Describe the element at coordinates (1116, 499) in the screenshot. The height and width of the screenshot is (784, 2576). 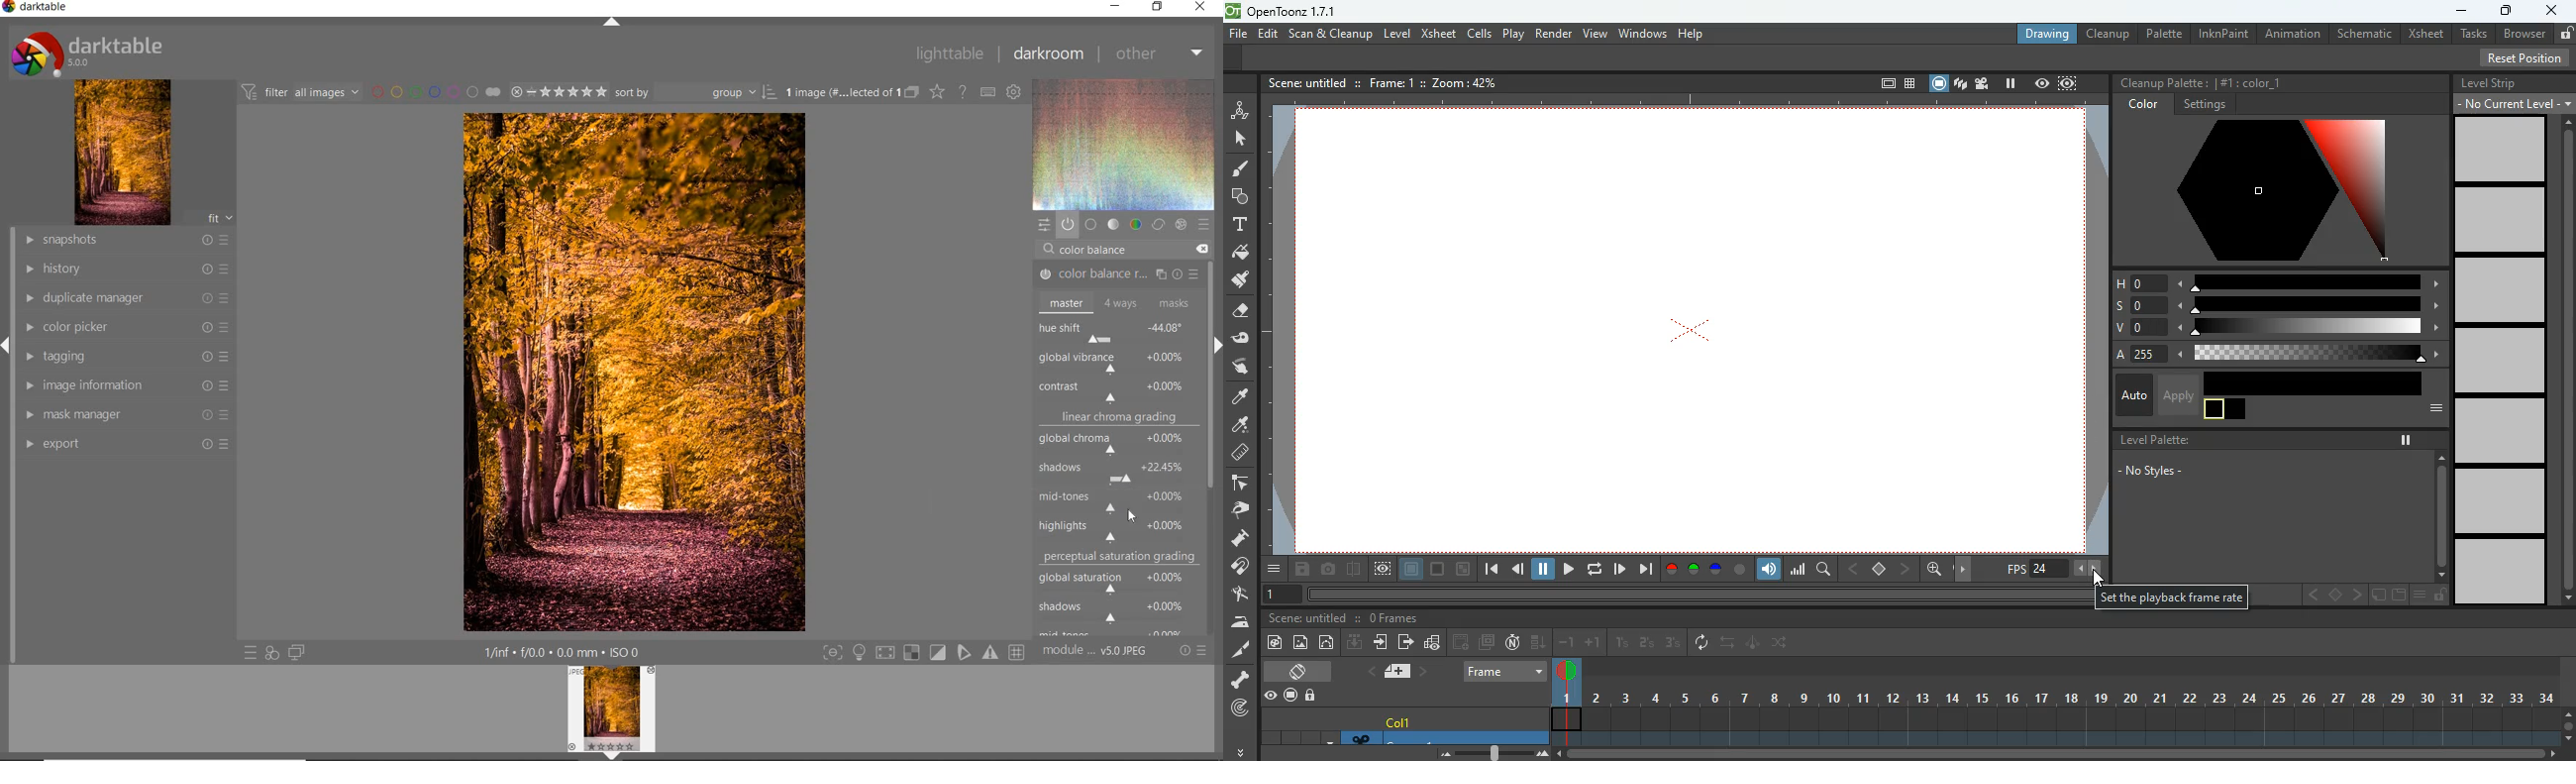
I see `mid-tones` at that location.